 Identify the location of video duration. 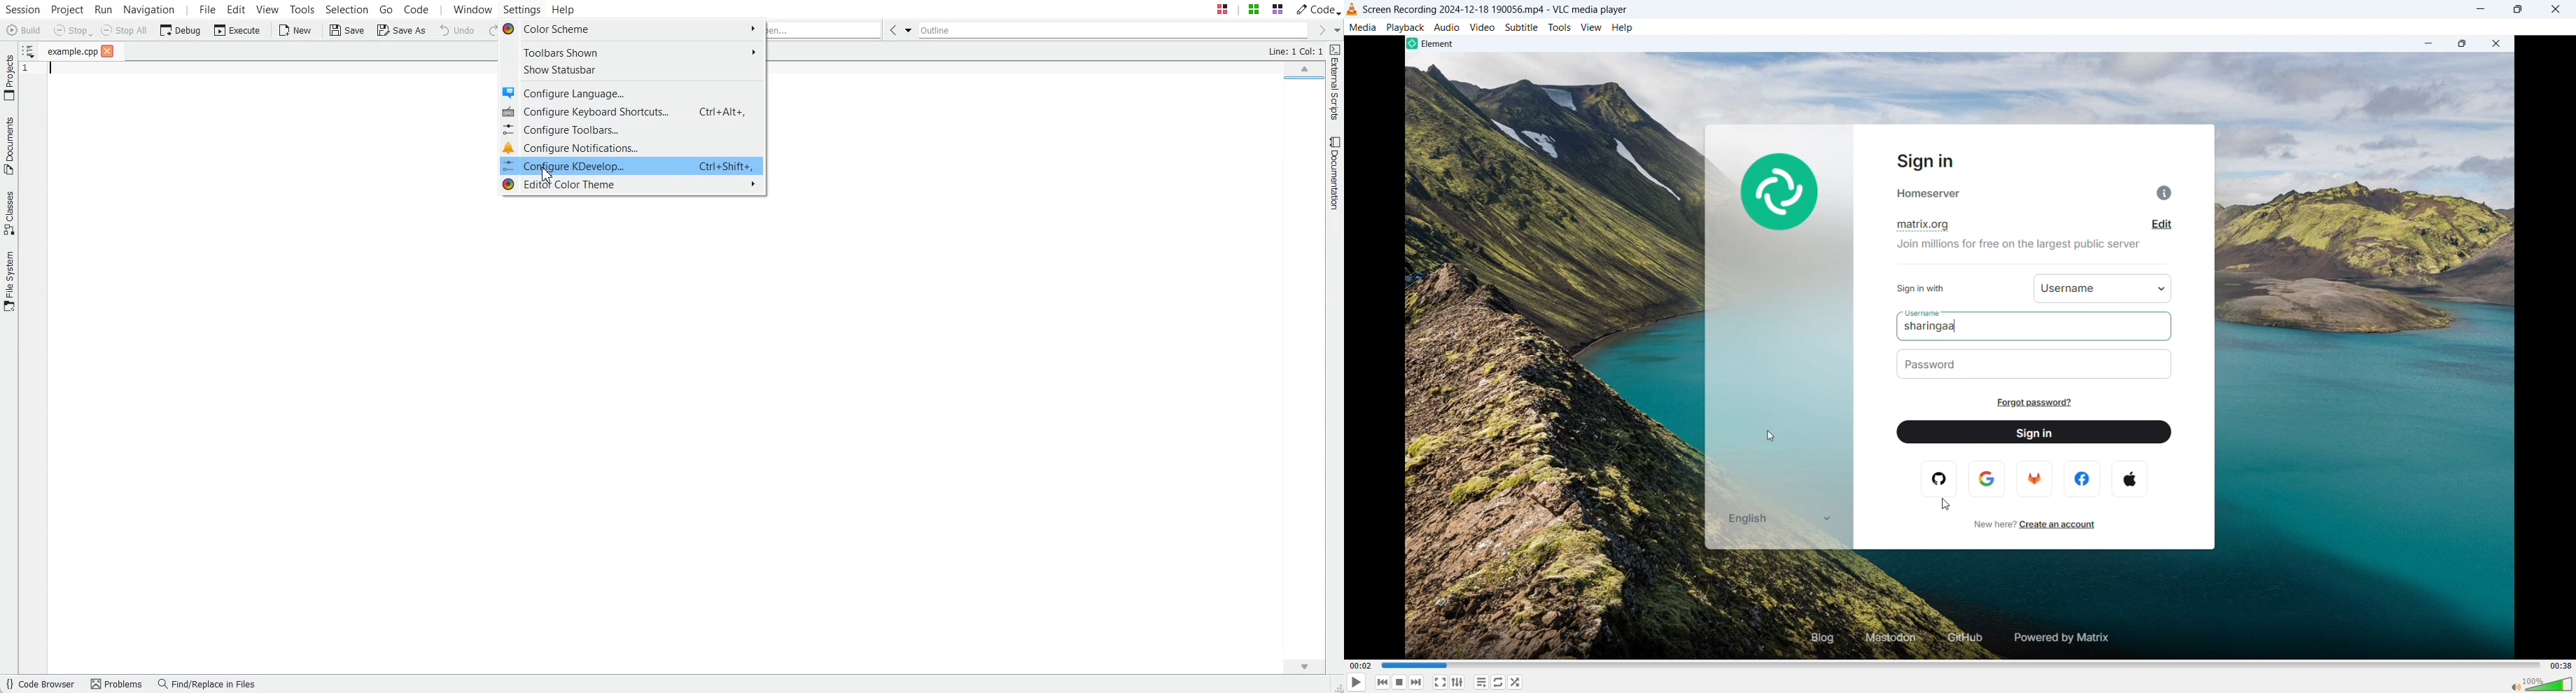
(2561, 666).